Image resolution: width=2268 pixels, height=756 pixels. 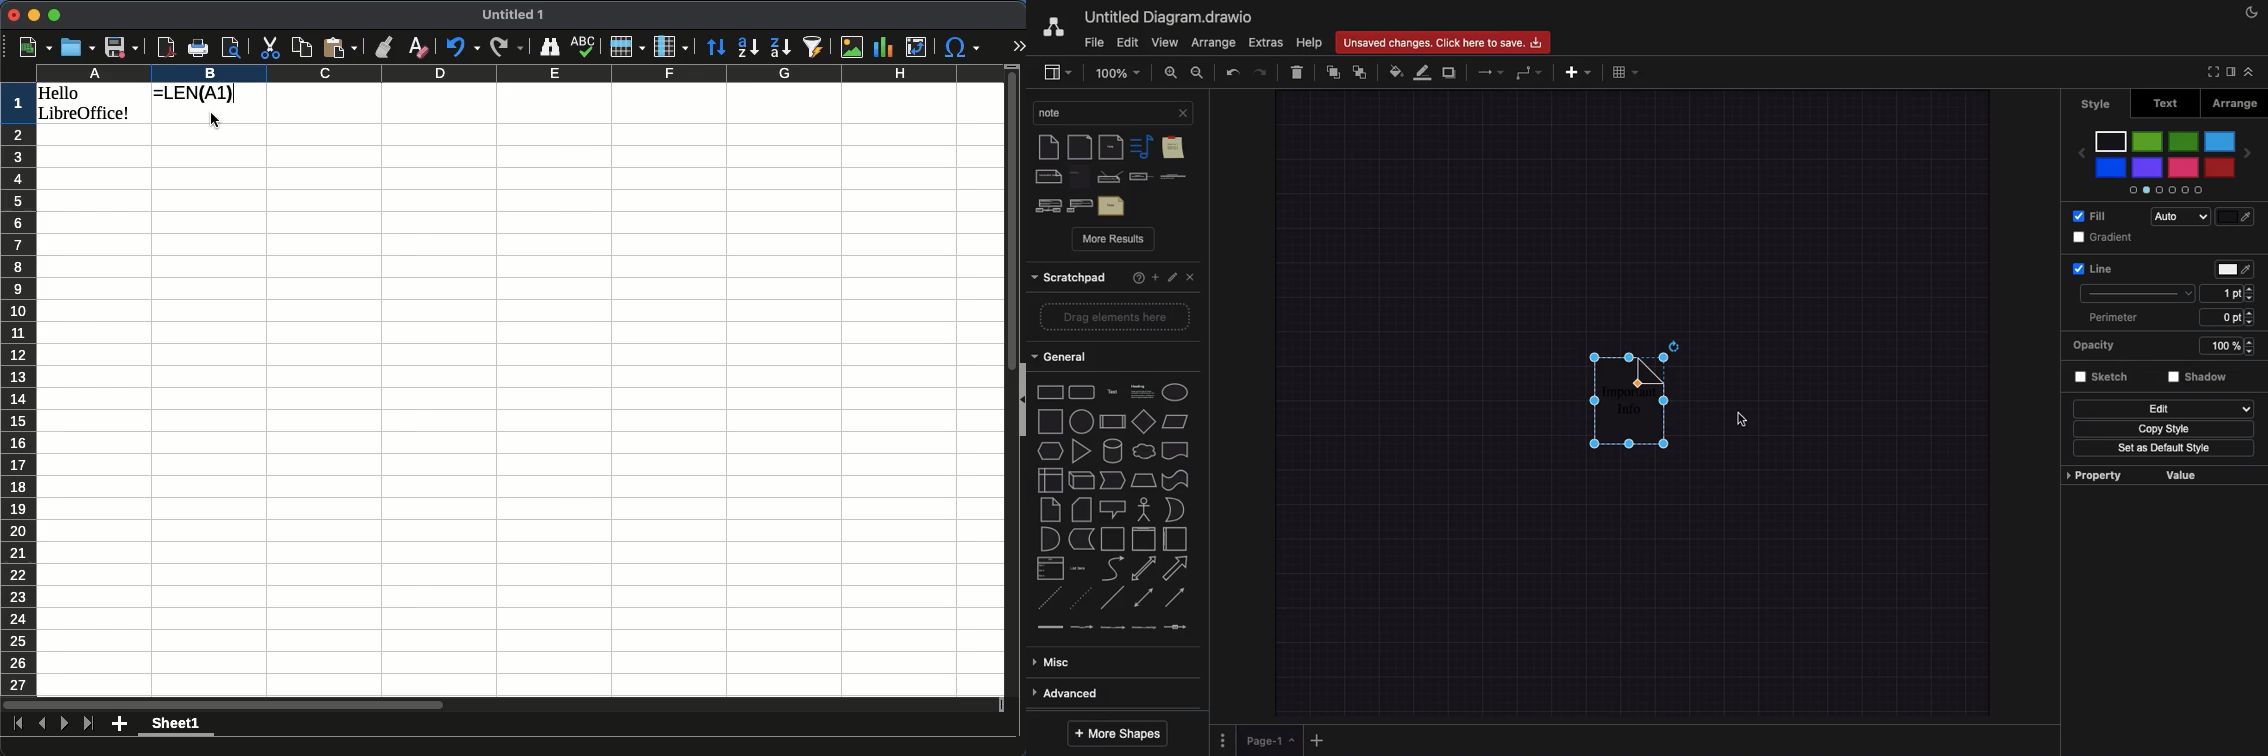 What do you see at coordinates (914, 45) in the screenshot?
I see `pivot table` at bounding box center [914, 45].